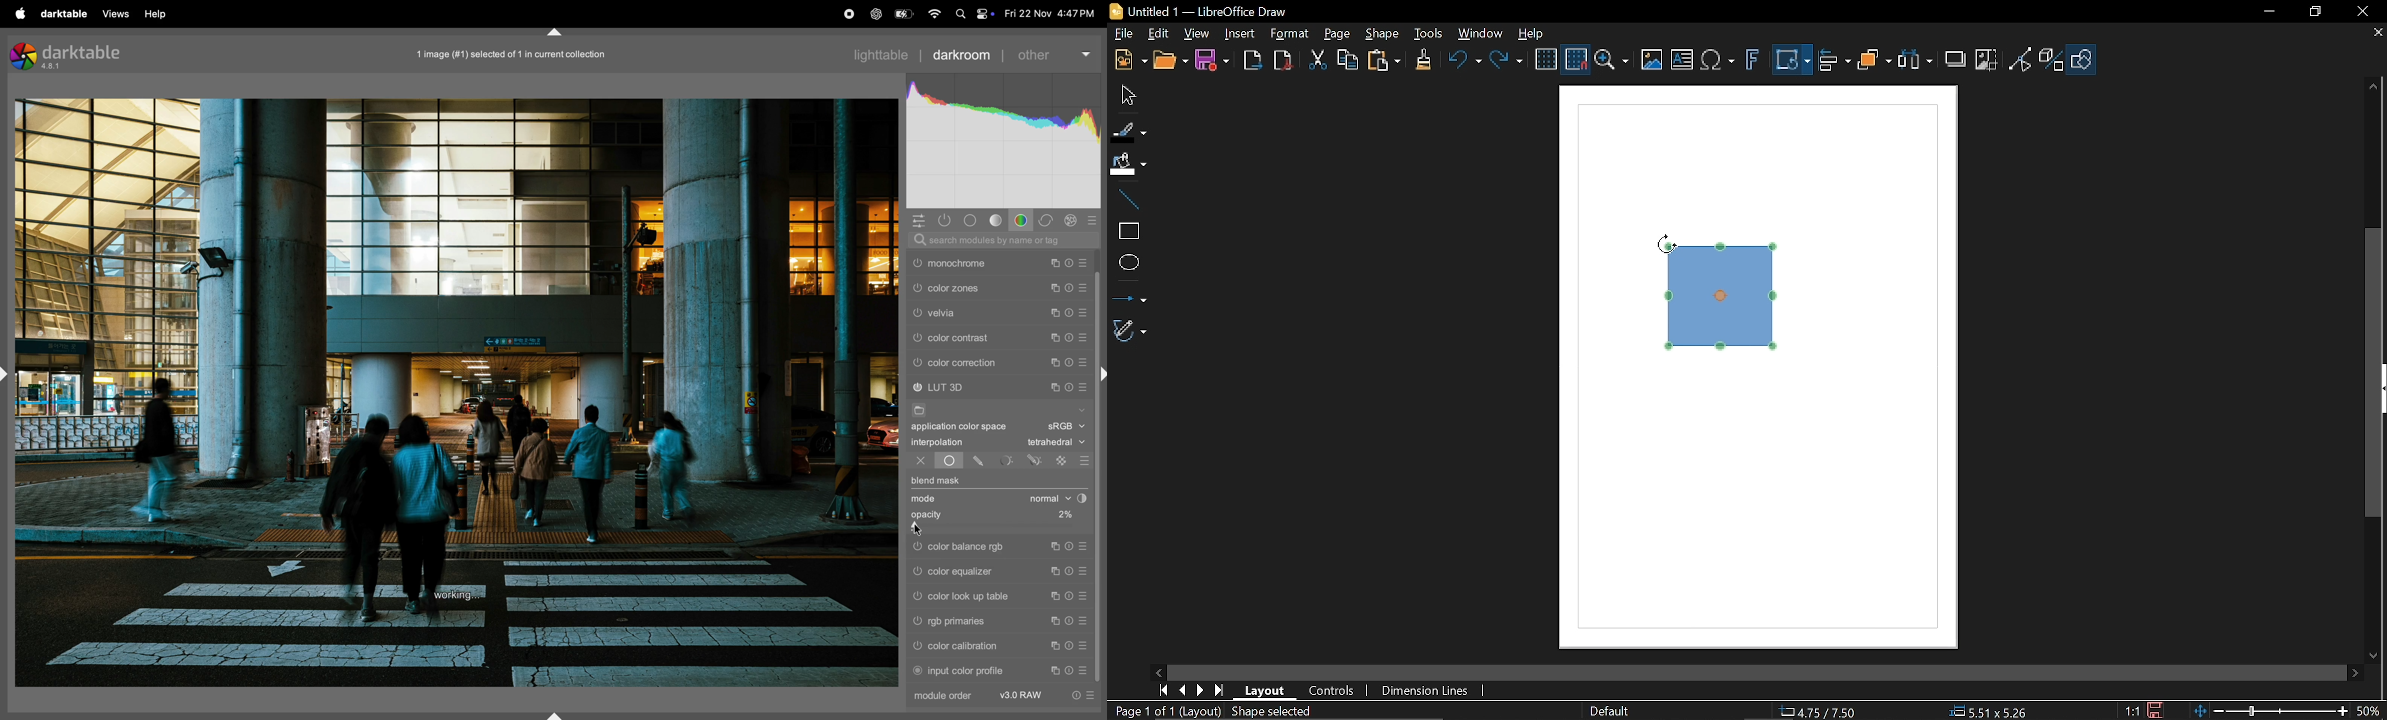 This screenshot has width=2408, height=728. What do you see at coordinates (1545, 60) in the screenshot?
I see `Display grid` at bounding box center [1545, 60].